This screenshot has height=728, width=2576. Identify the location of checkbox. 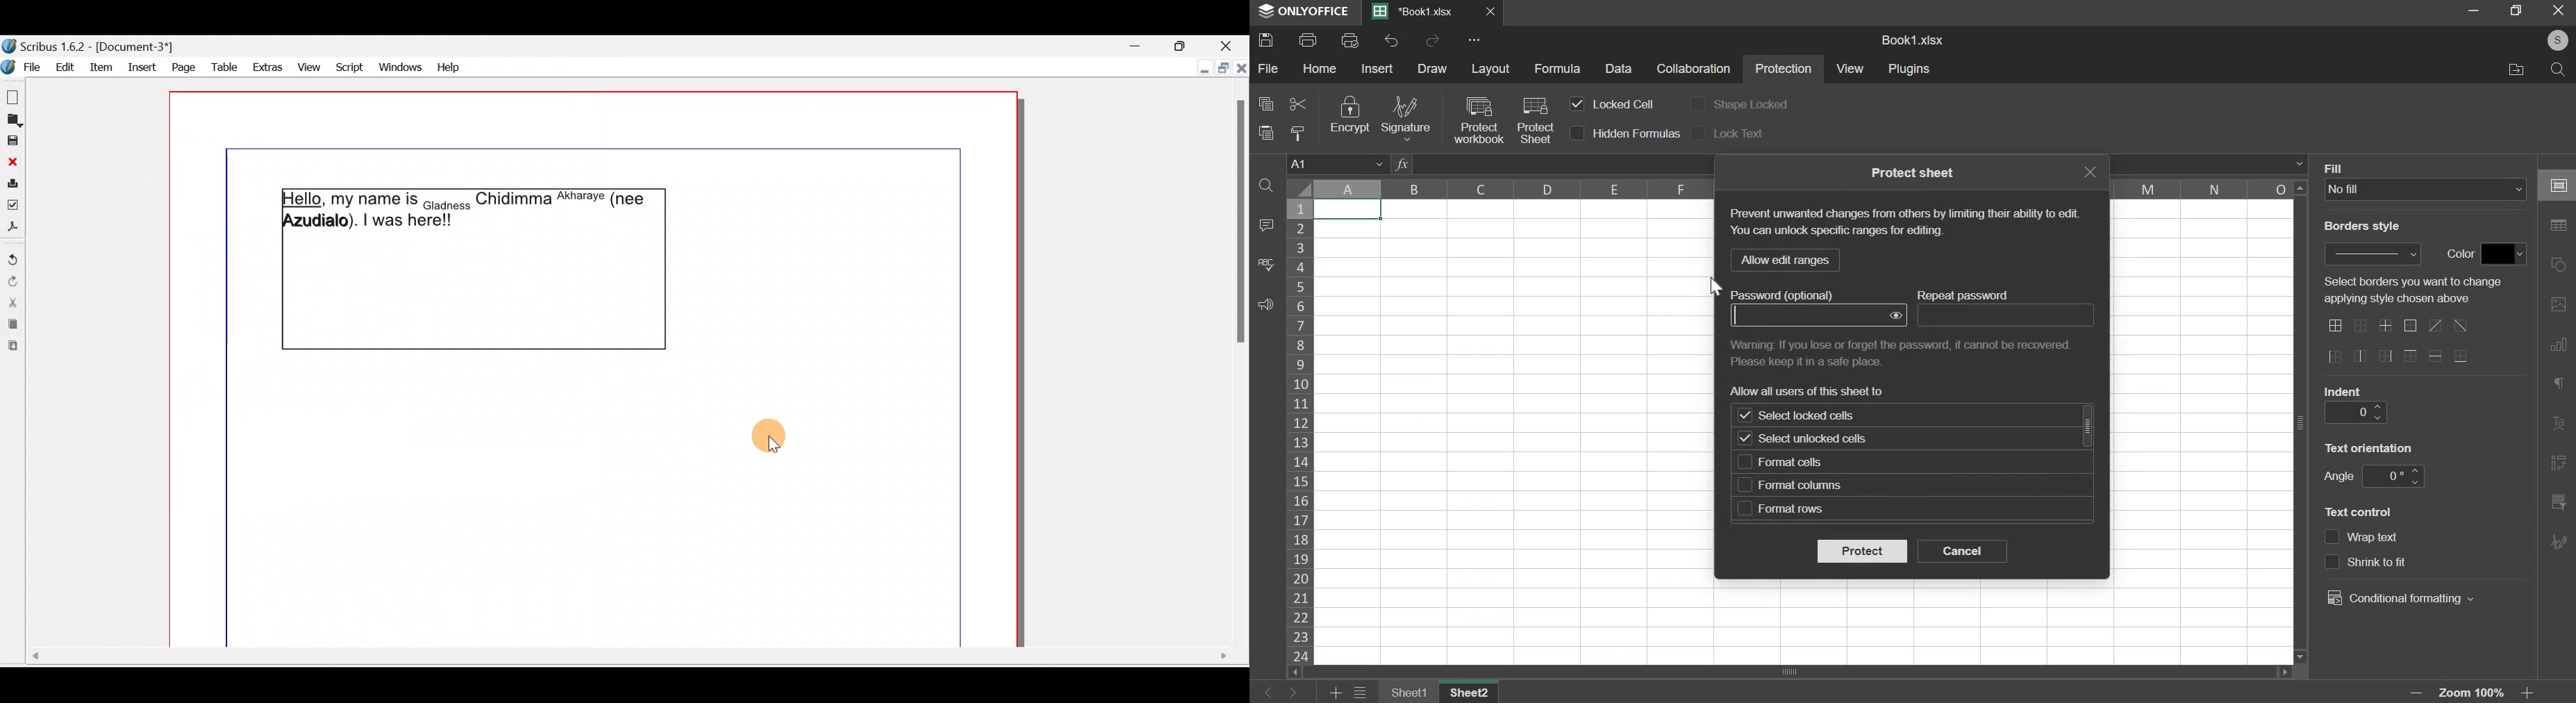
(1745, 508).